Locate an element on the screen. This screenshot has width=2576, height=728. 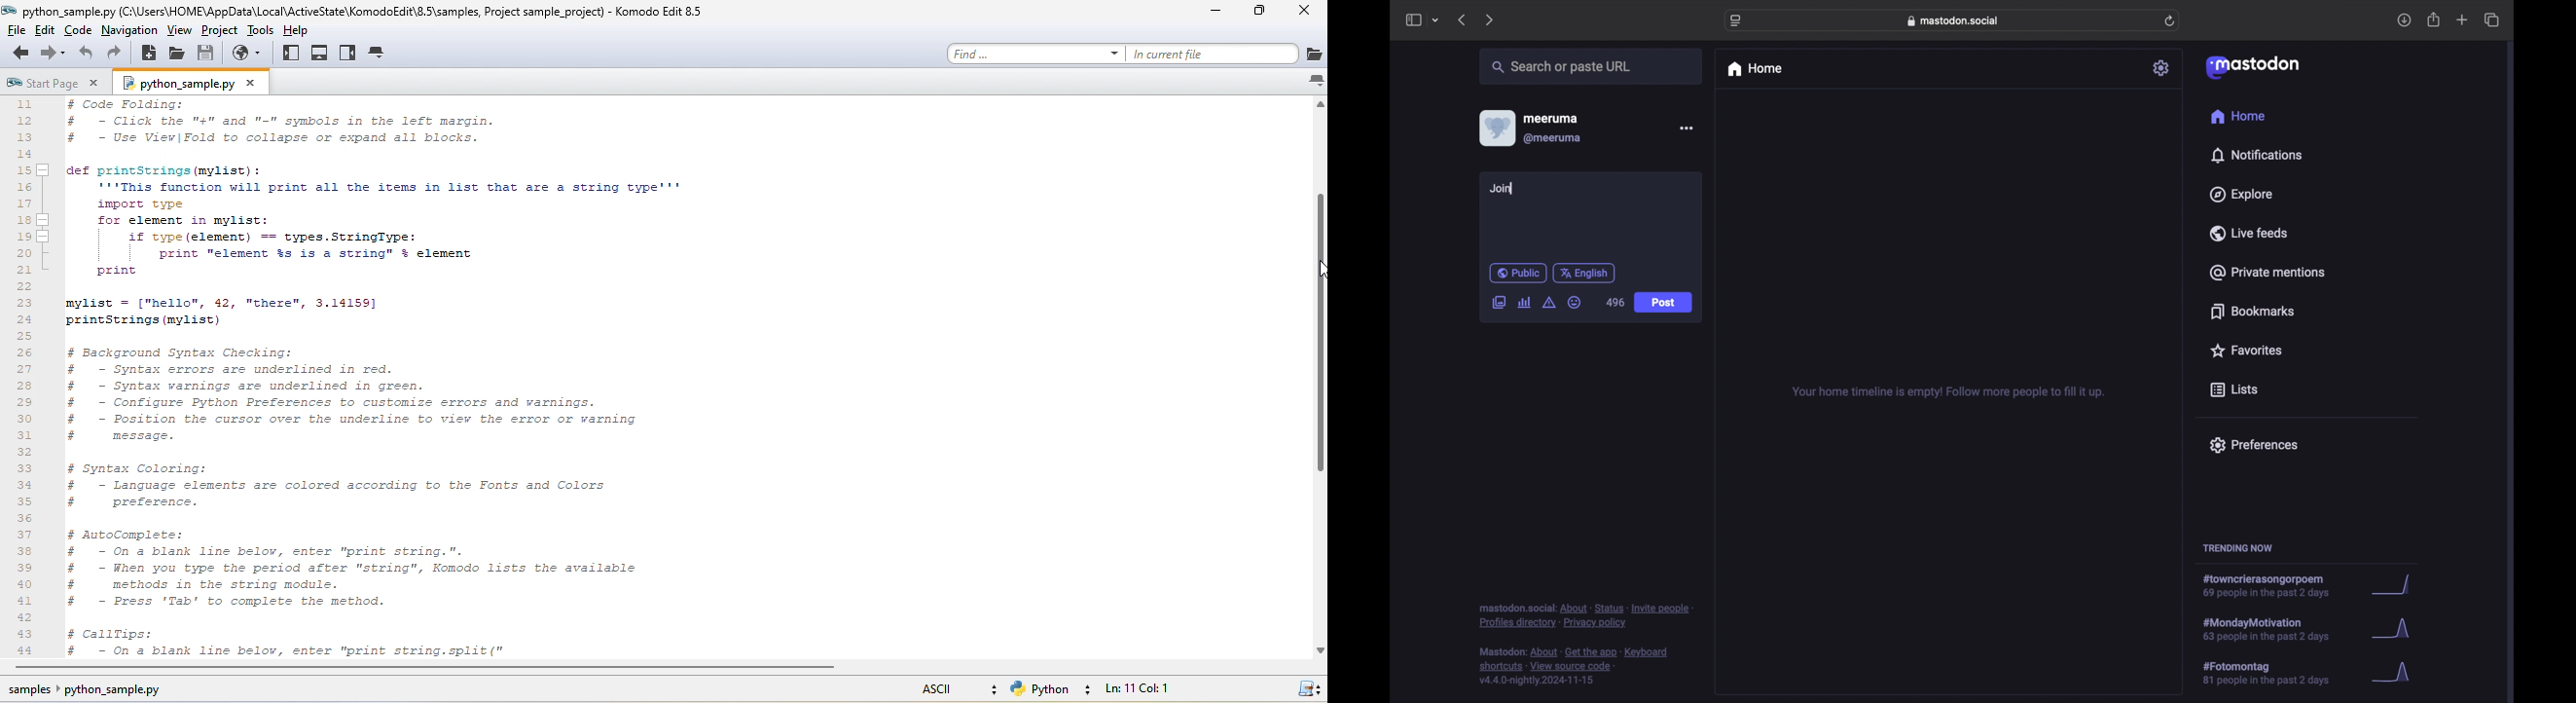
file is located at coordinates (20, 31).